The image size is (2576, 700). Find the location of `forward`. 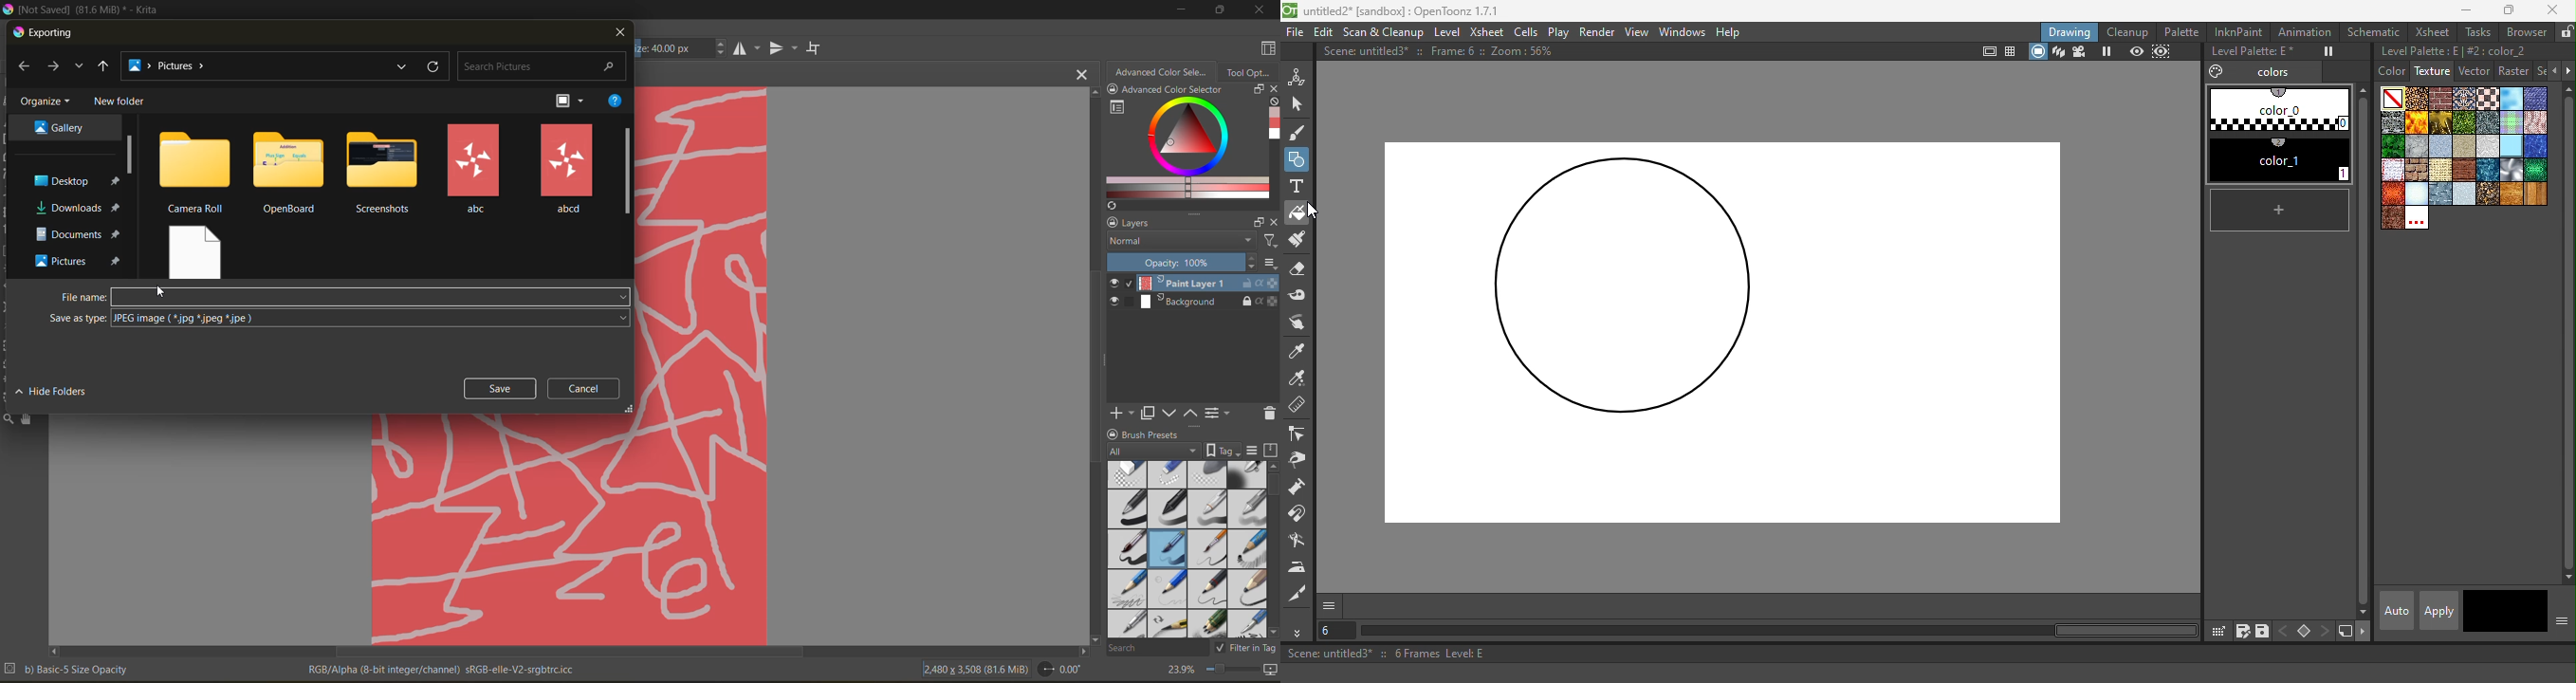

forward is located at coordinates (56, 67).